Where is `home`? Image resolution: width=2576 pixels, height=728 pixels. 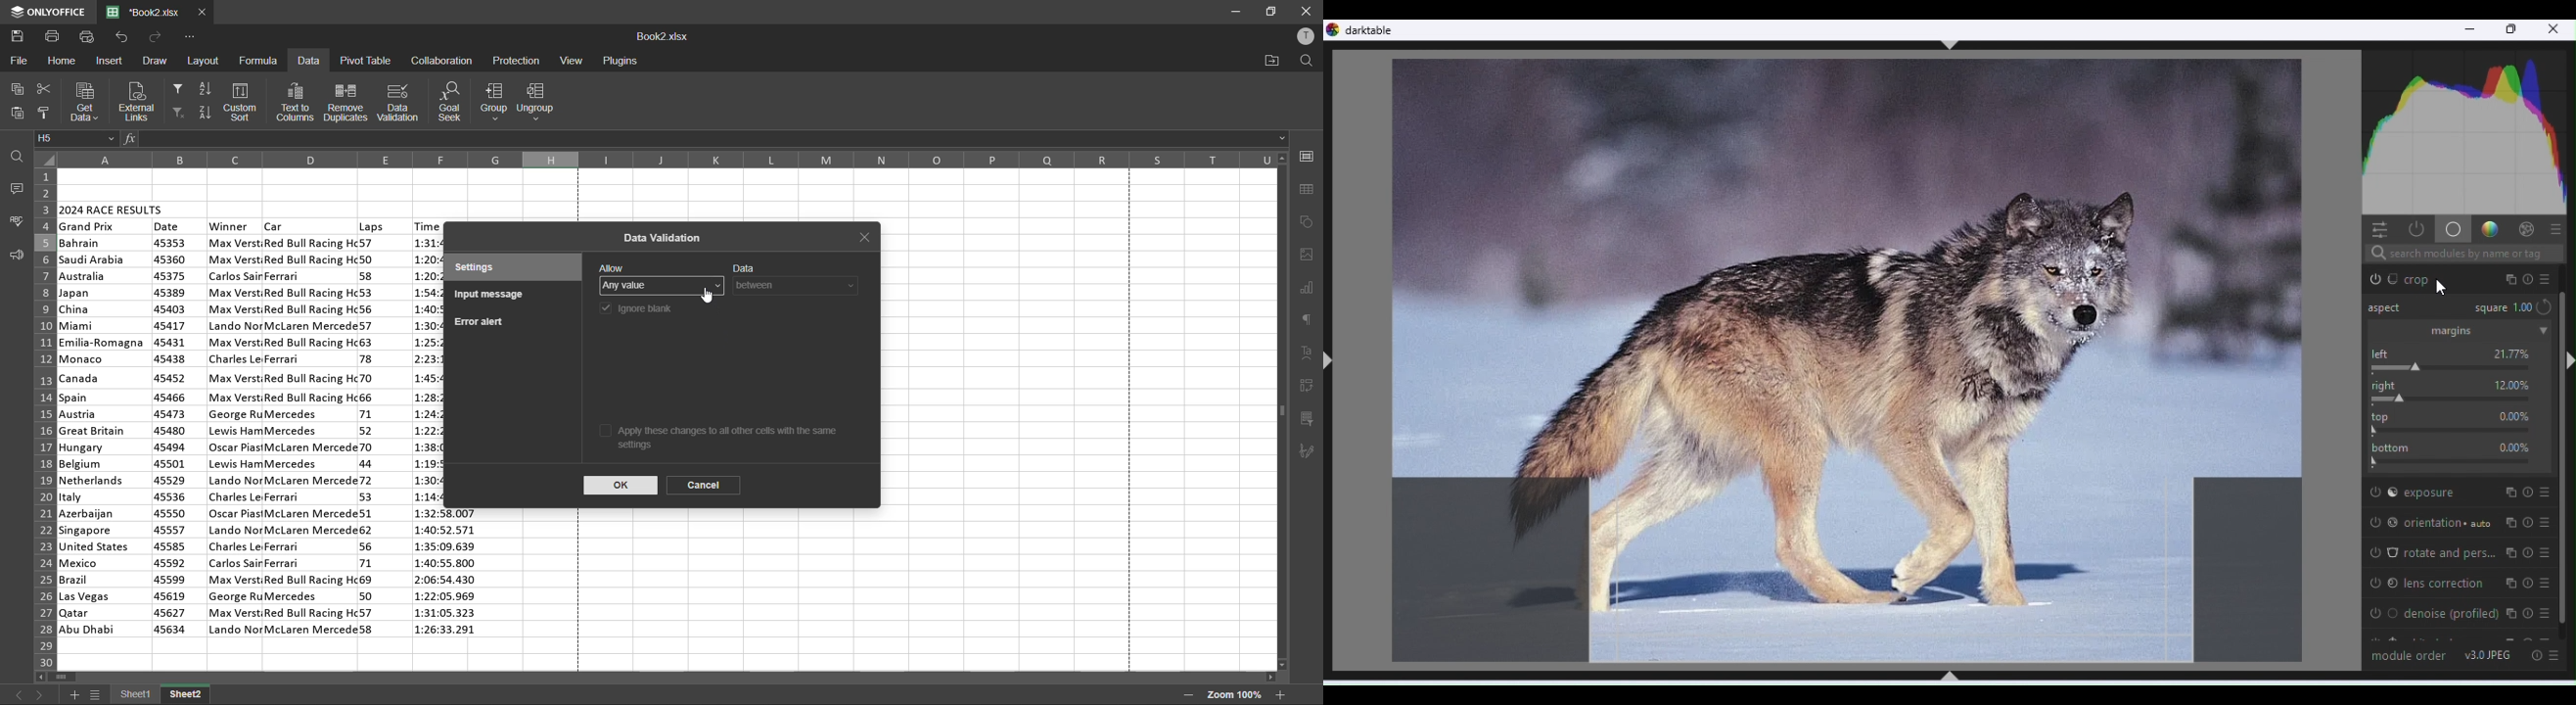 home is located at coordinates (62, 62).